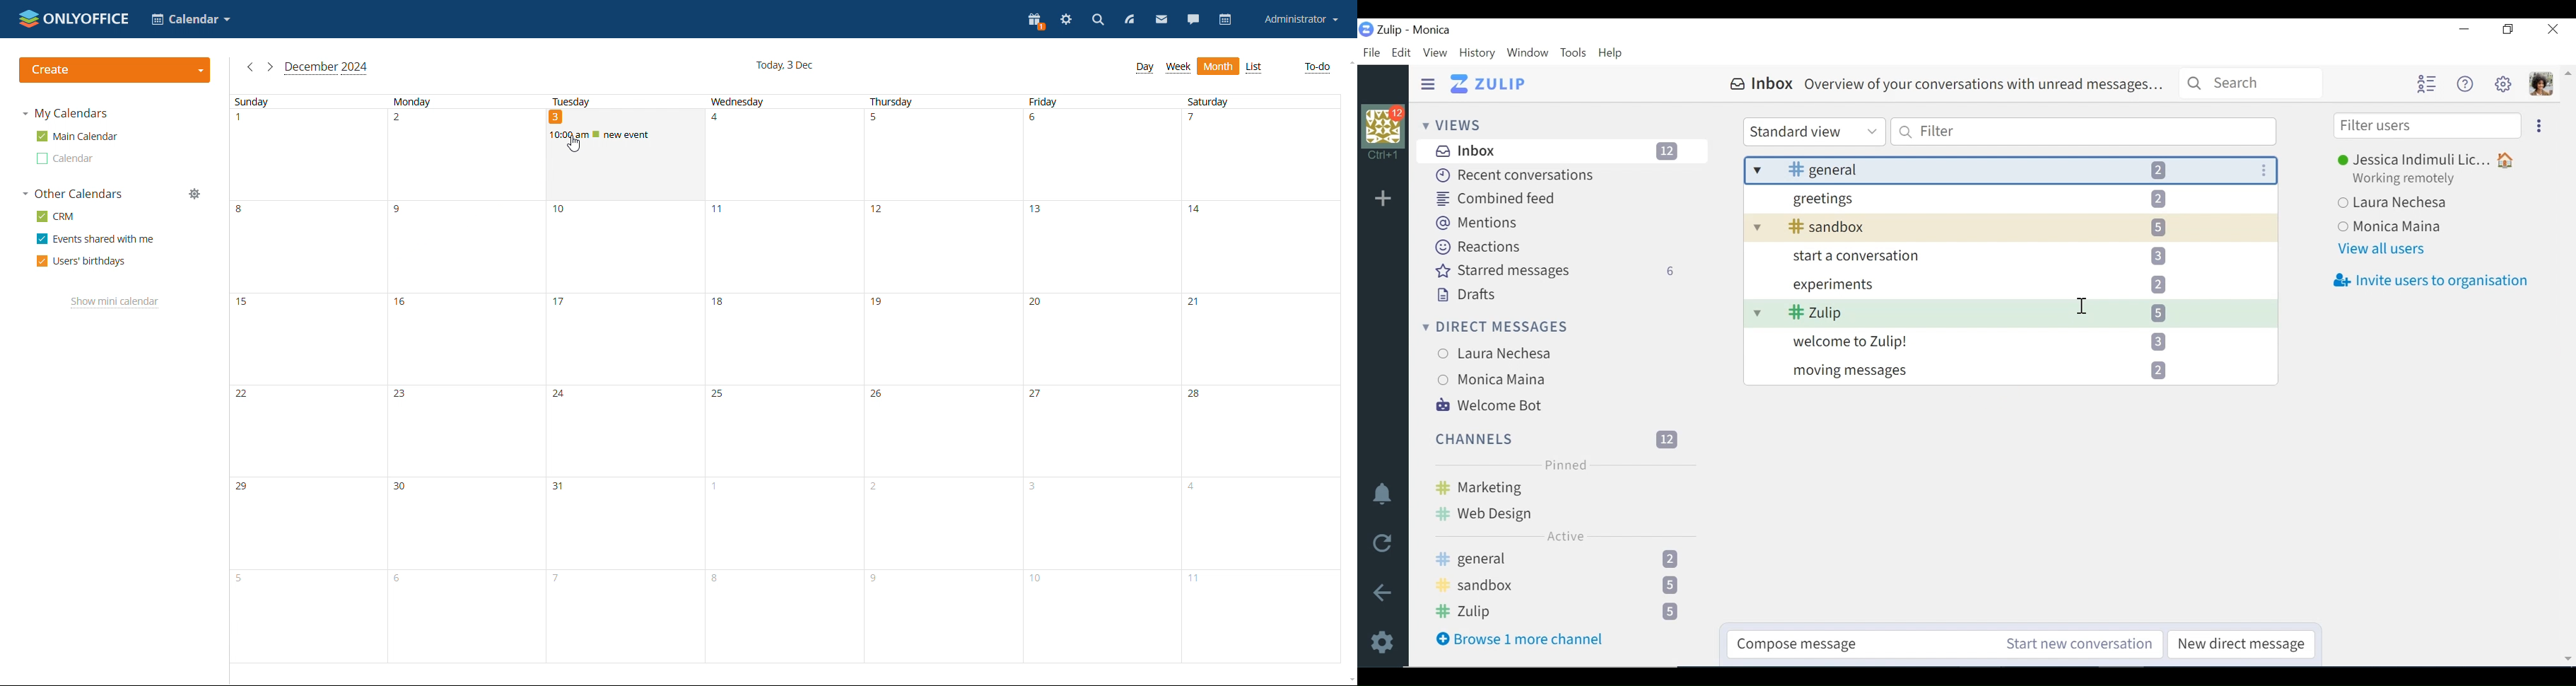  I want to click on Main menu, so click(2503, 84).